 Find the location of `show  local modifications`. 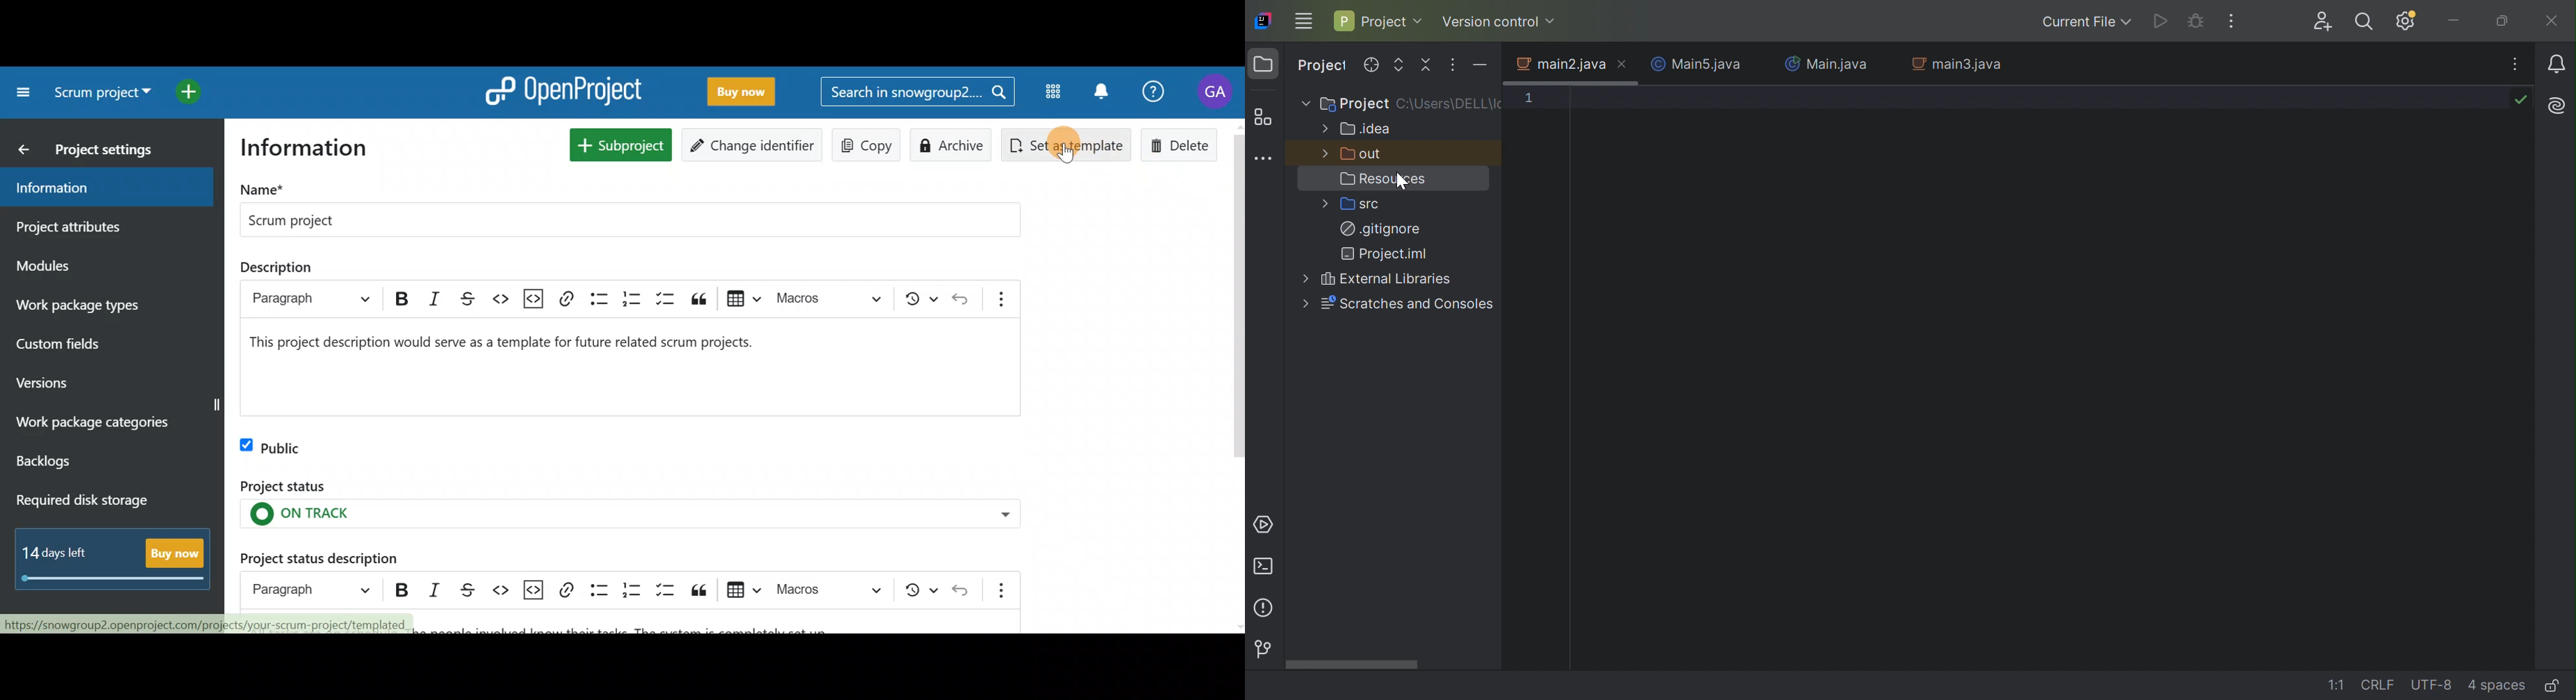

show  local modifications is located at coordinates (920, 298).